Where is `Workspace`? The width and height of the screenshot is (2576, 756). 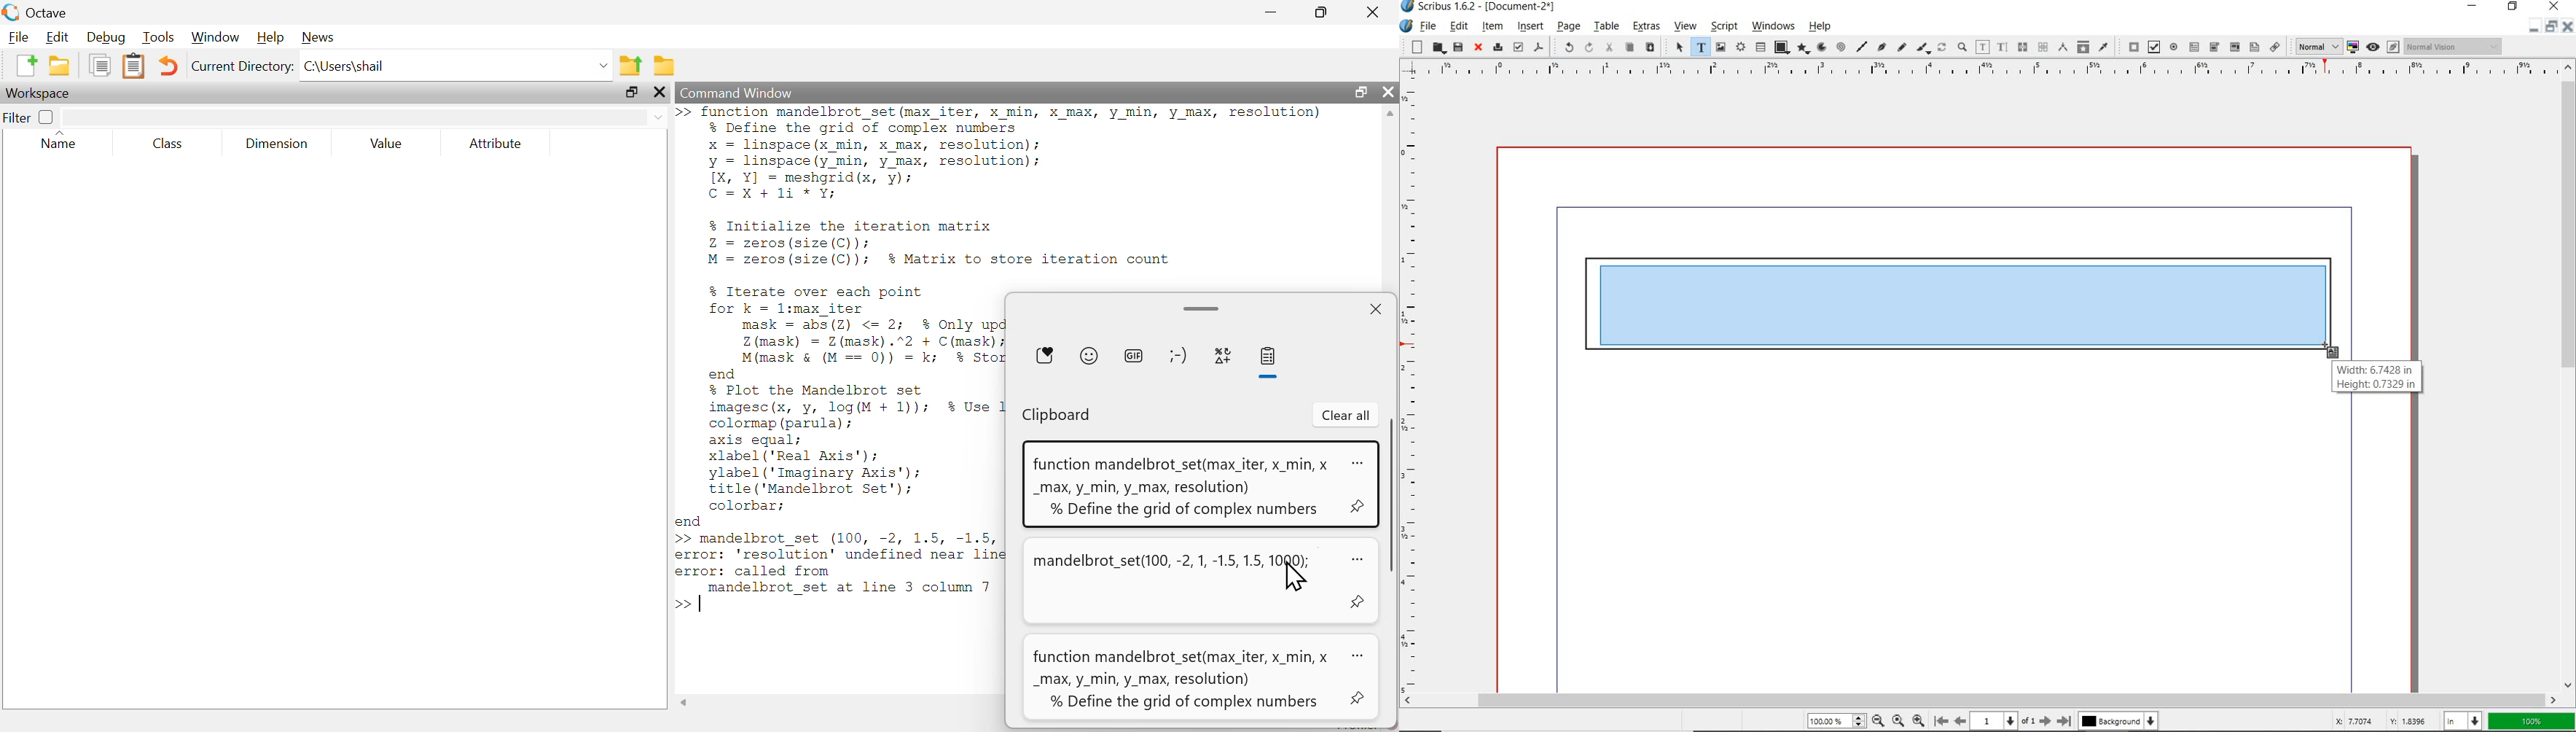 Workspace is located at coordinates (43, 93).